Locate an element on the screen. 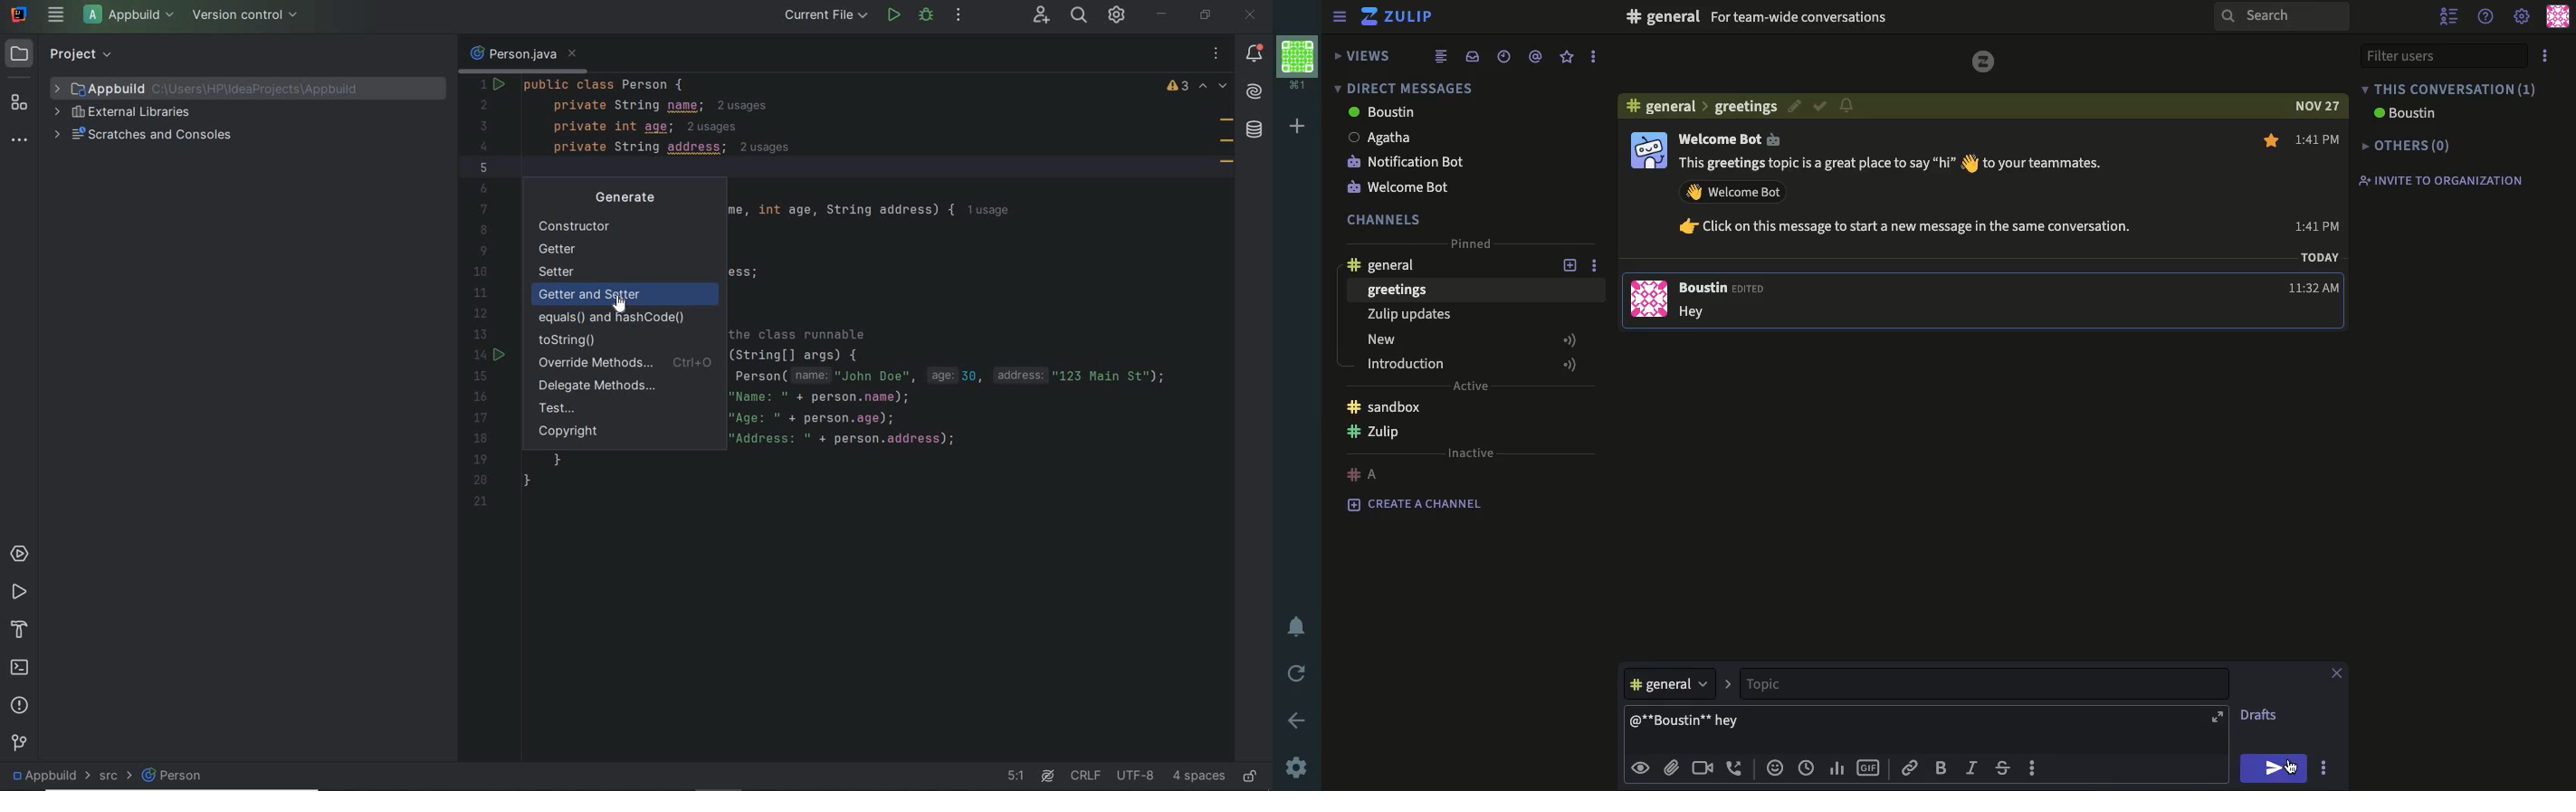 This screenshot has height=812, width=2576. audio call is located at coordinates (1735, 767).